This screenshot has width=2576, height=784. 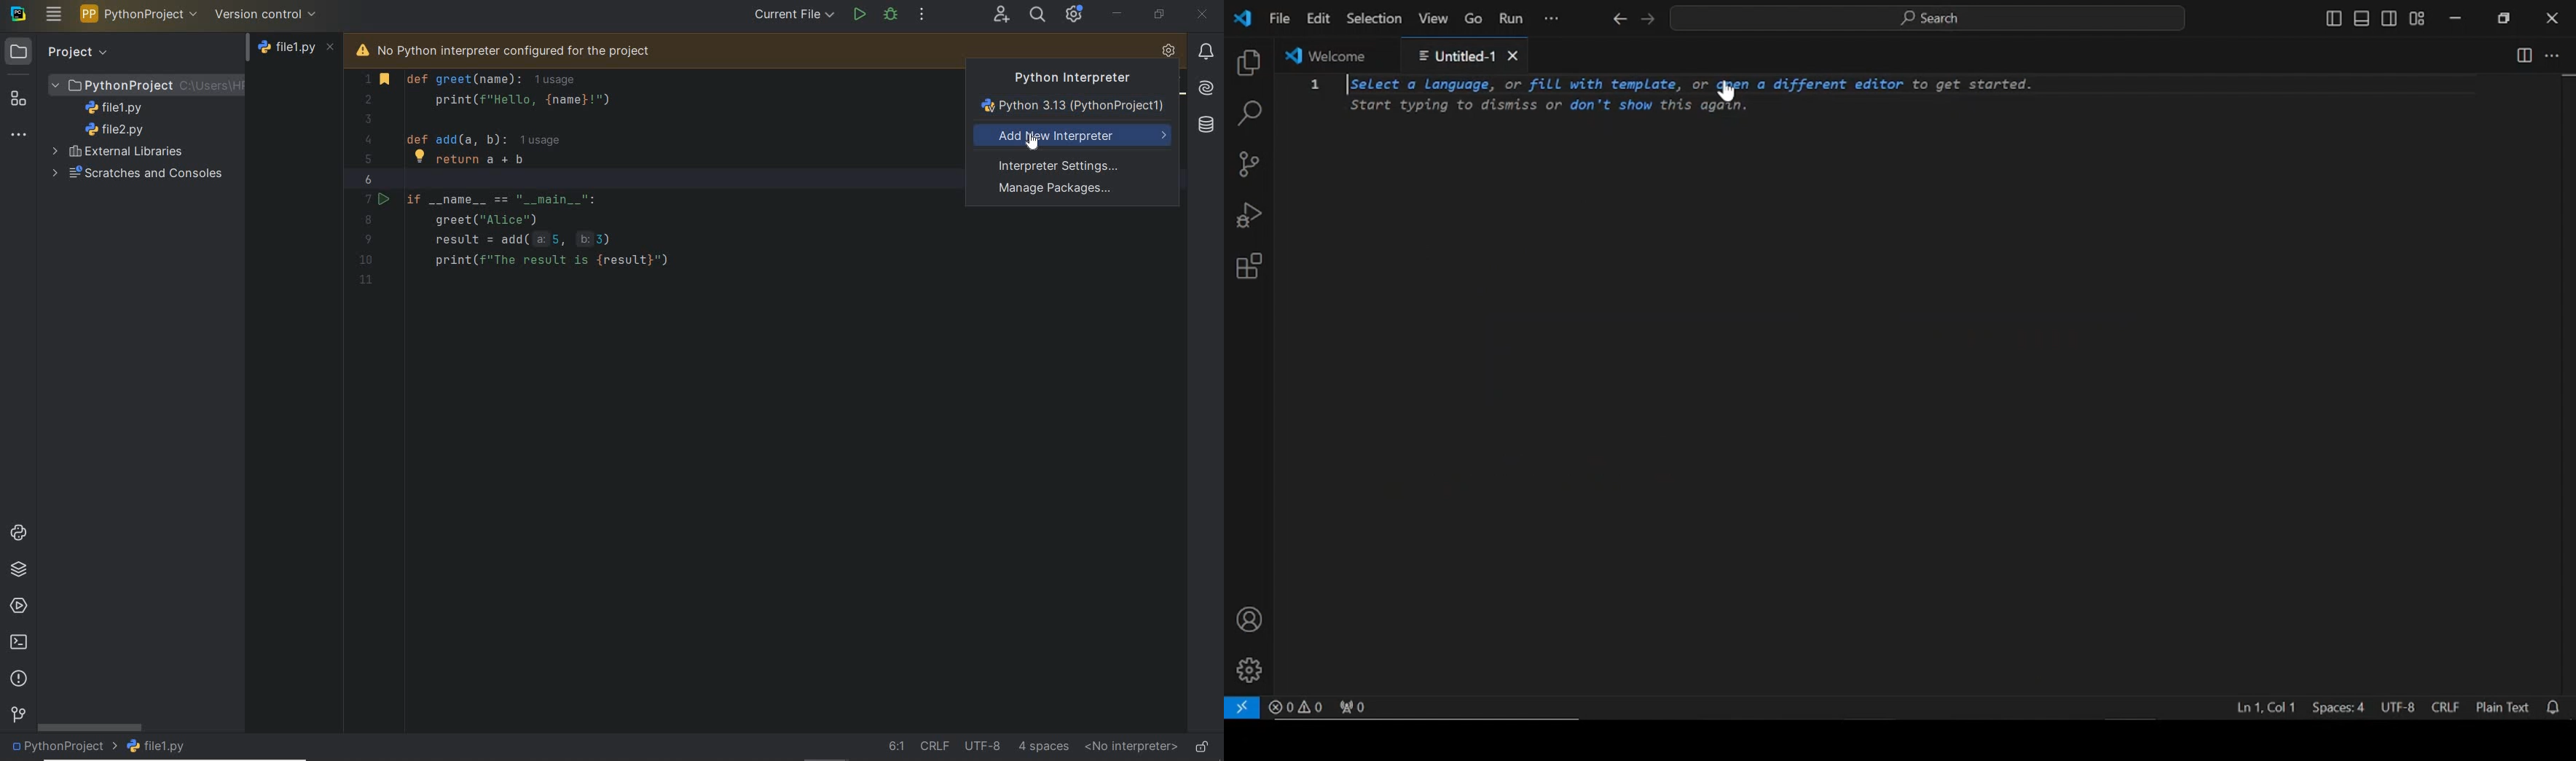 What do you see at coordinates (121, 151) in the screenshot?
I see `external libraries` at bounding box center [121, 151].